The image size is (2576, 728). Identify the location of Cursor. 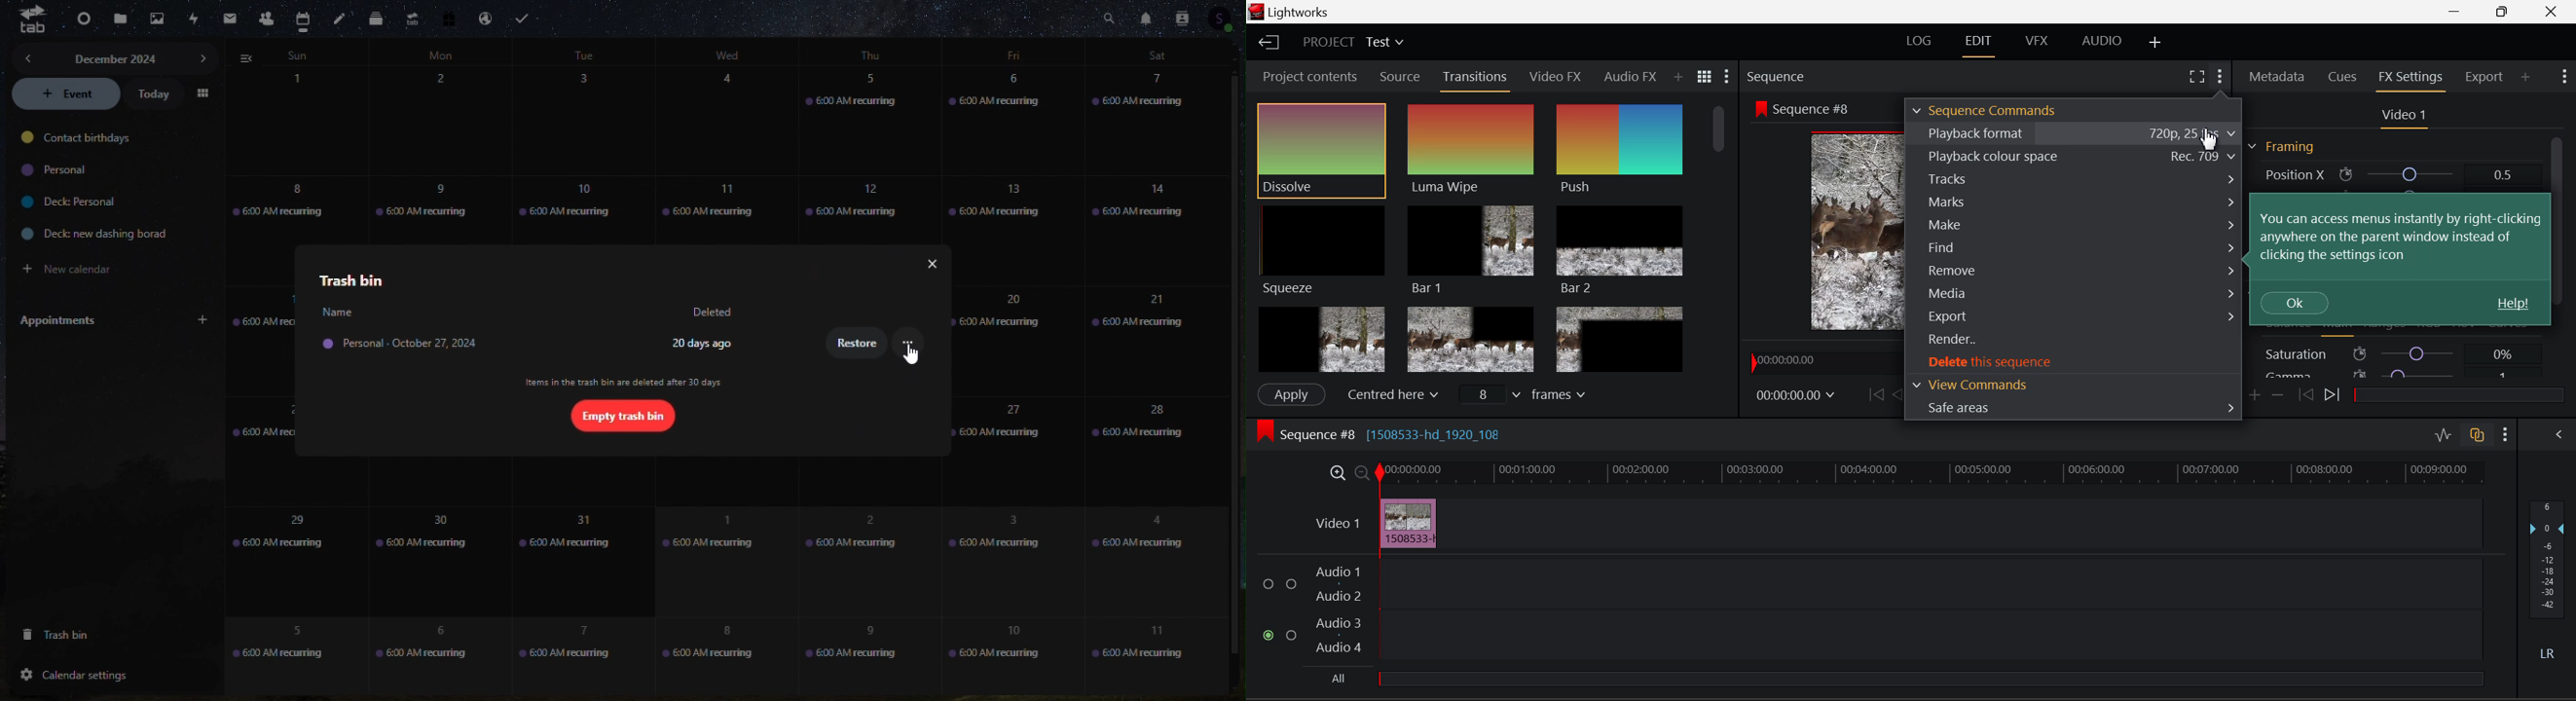
(913, 356).